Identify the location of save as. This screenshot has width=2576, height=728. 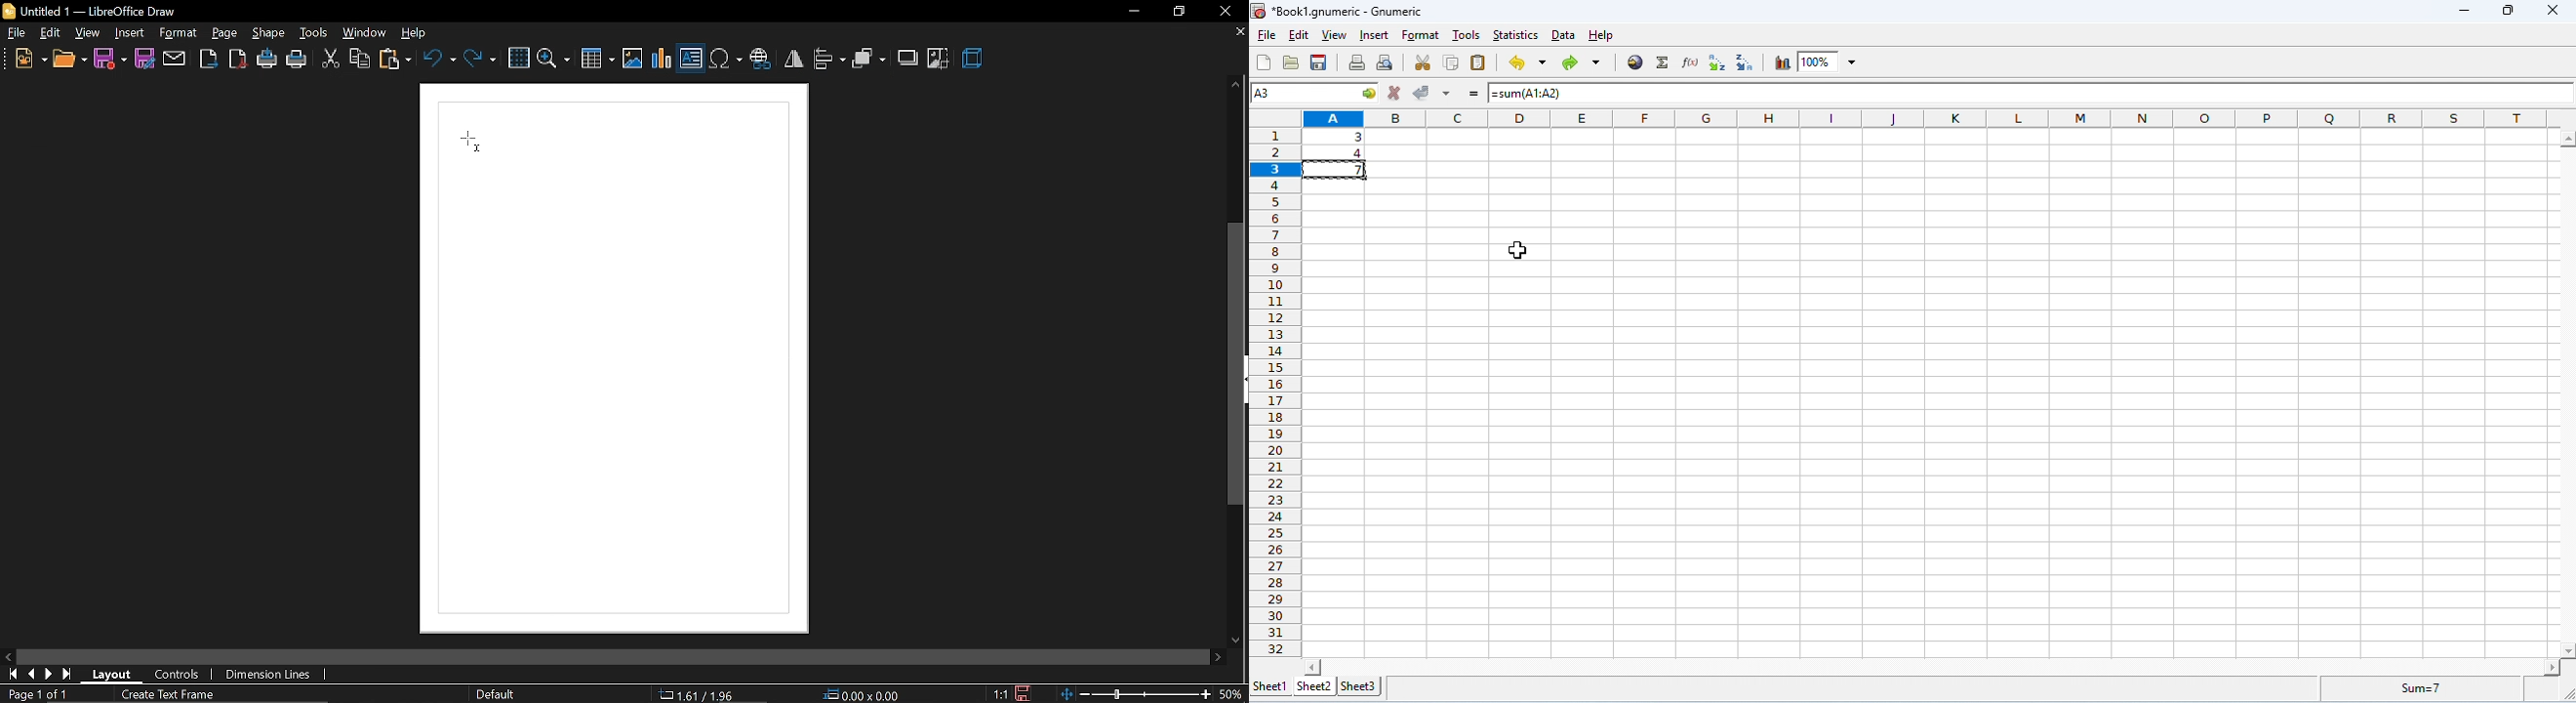
(144, 59).